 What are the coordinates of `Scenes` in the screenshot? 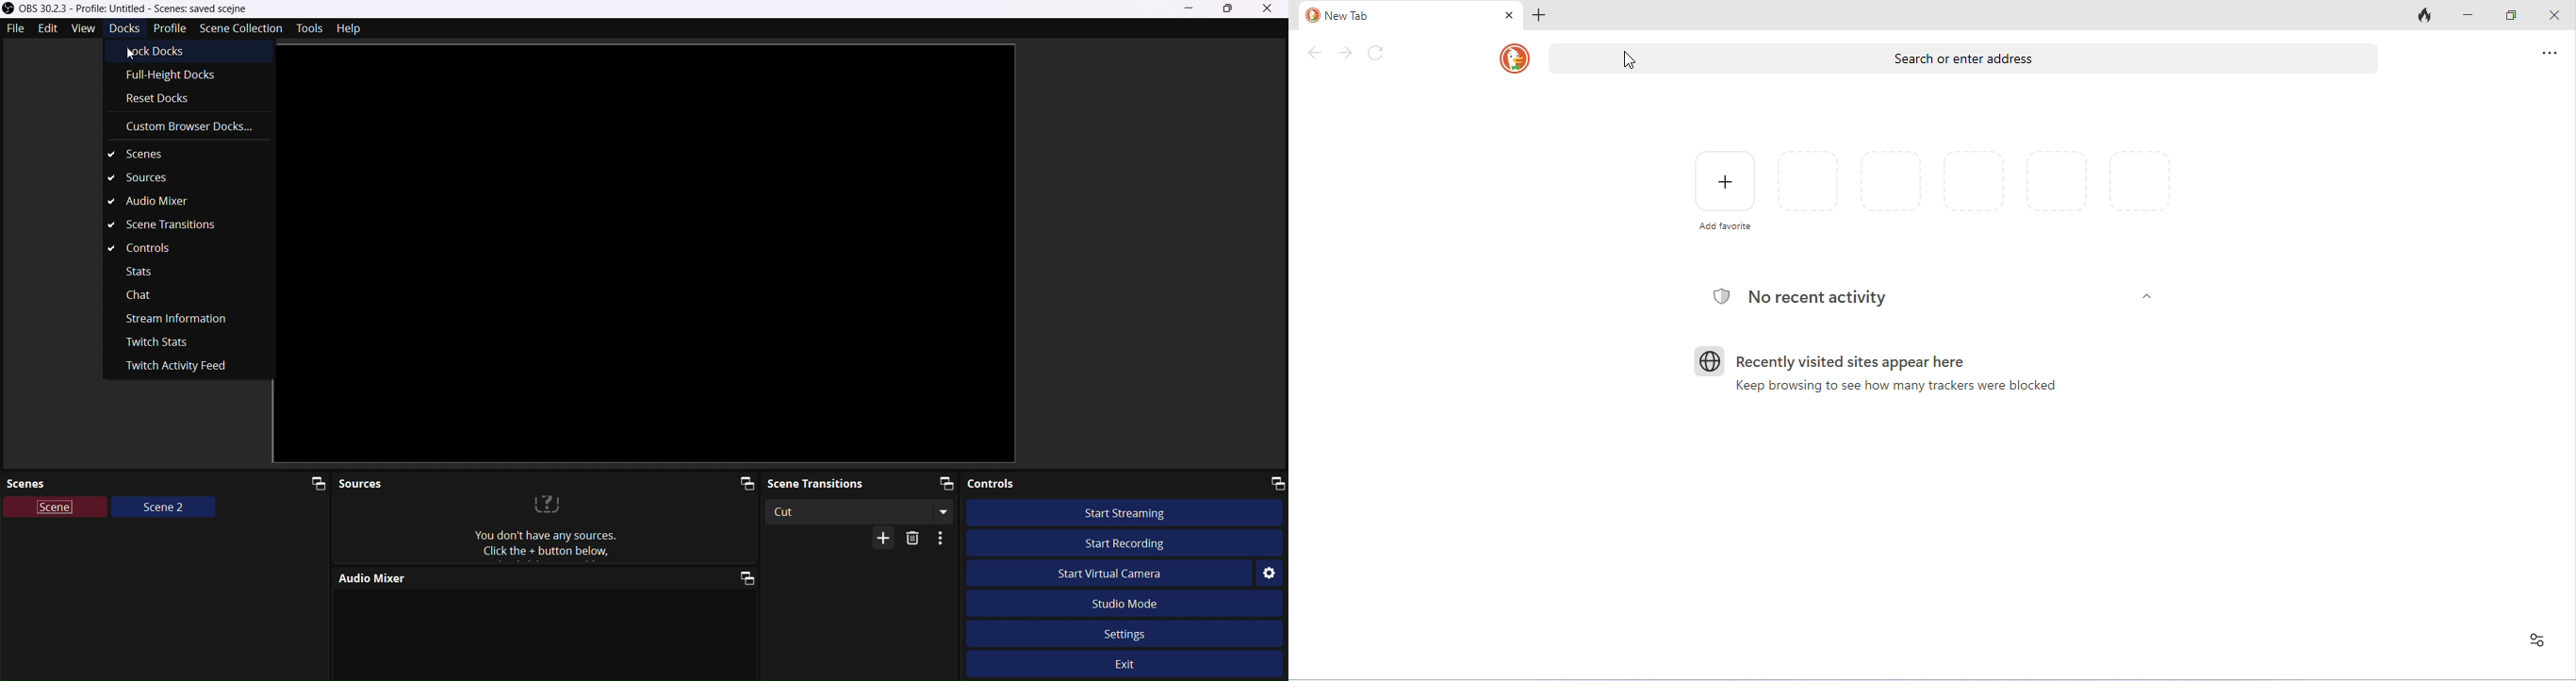 It's located at (184, 158).